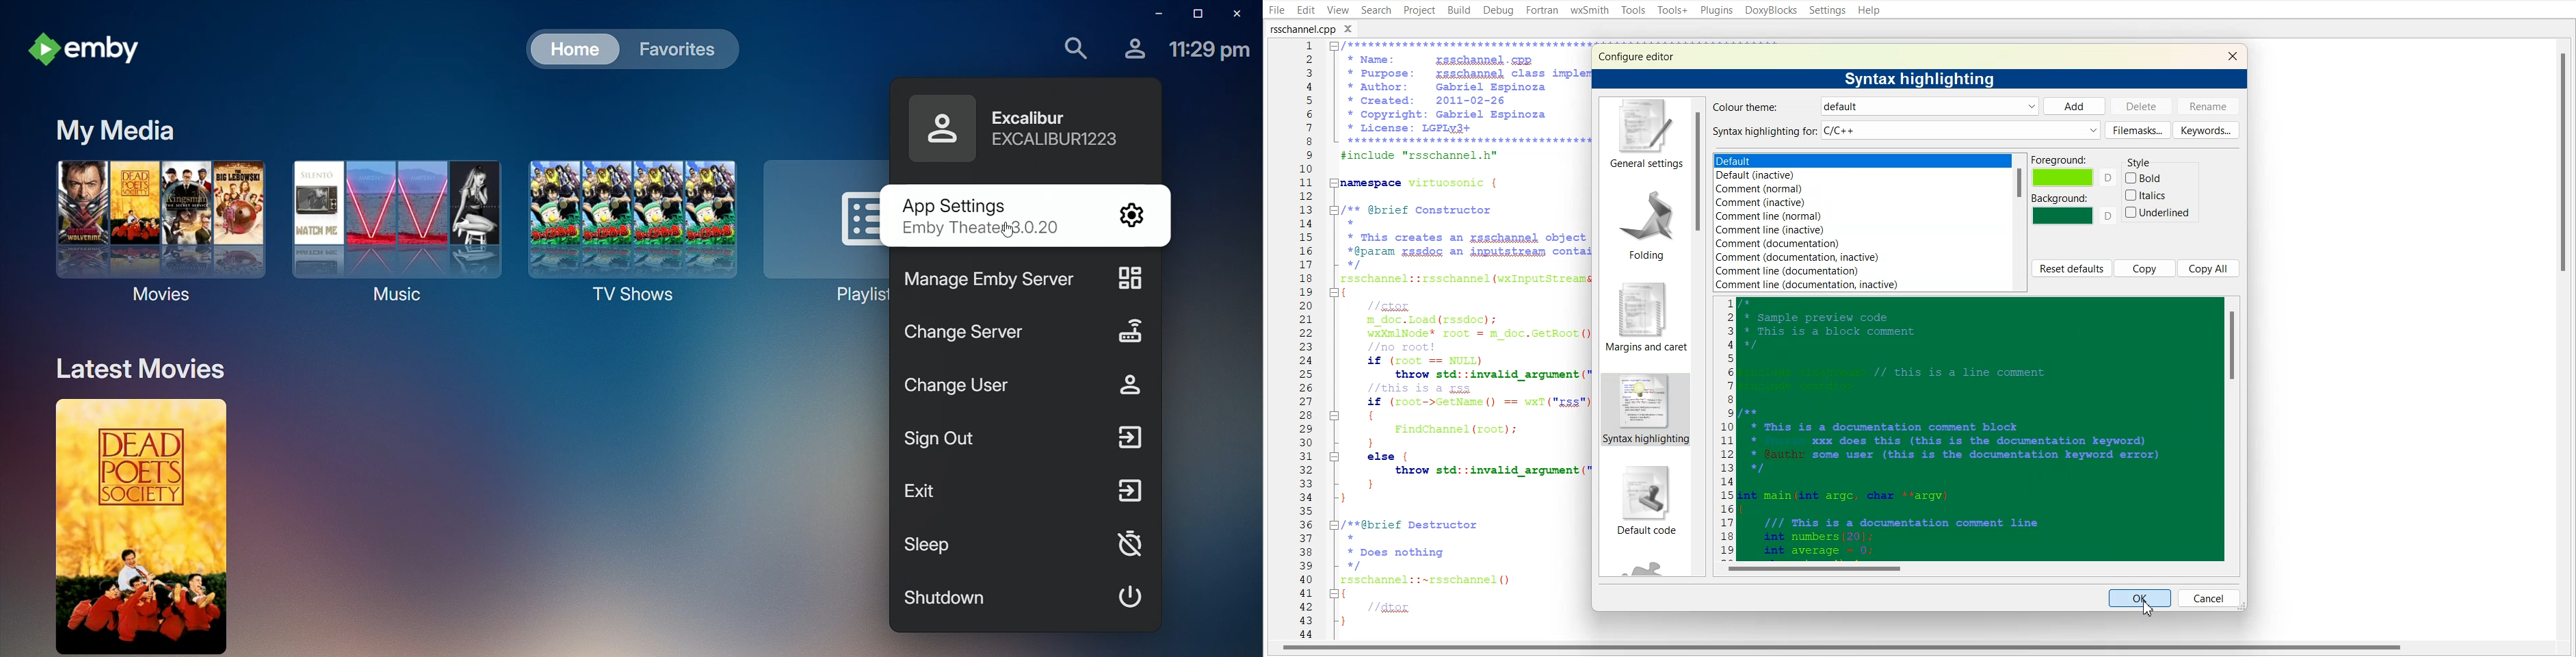 This screenshot has width=2576, height=672. What do you see at coordinates (1028, 442) in the screenshot?
I see `Sign Out` at bounding box center [1028, 442].